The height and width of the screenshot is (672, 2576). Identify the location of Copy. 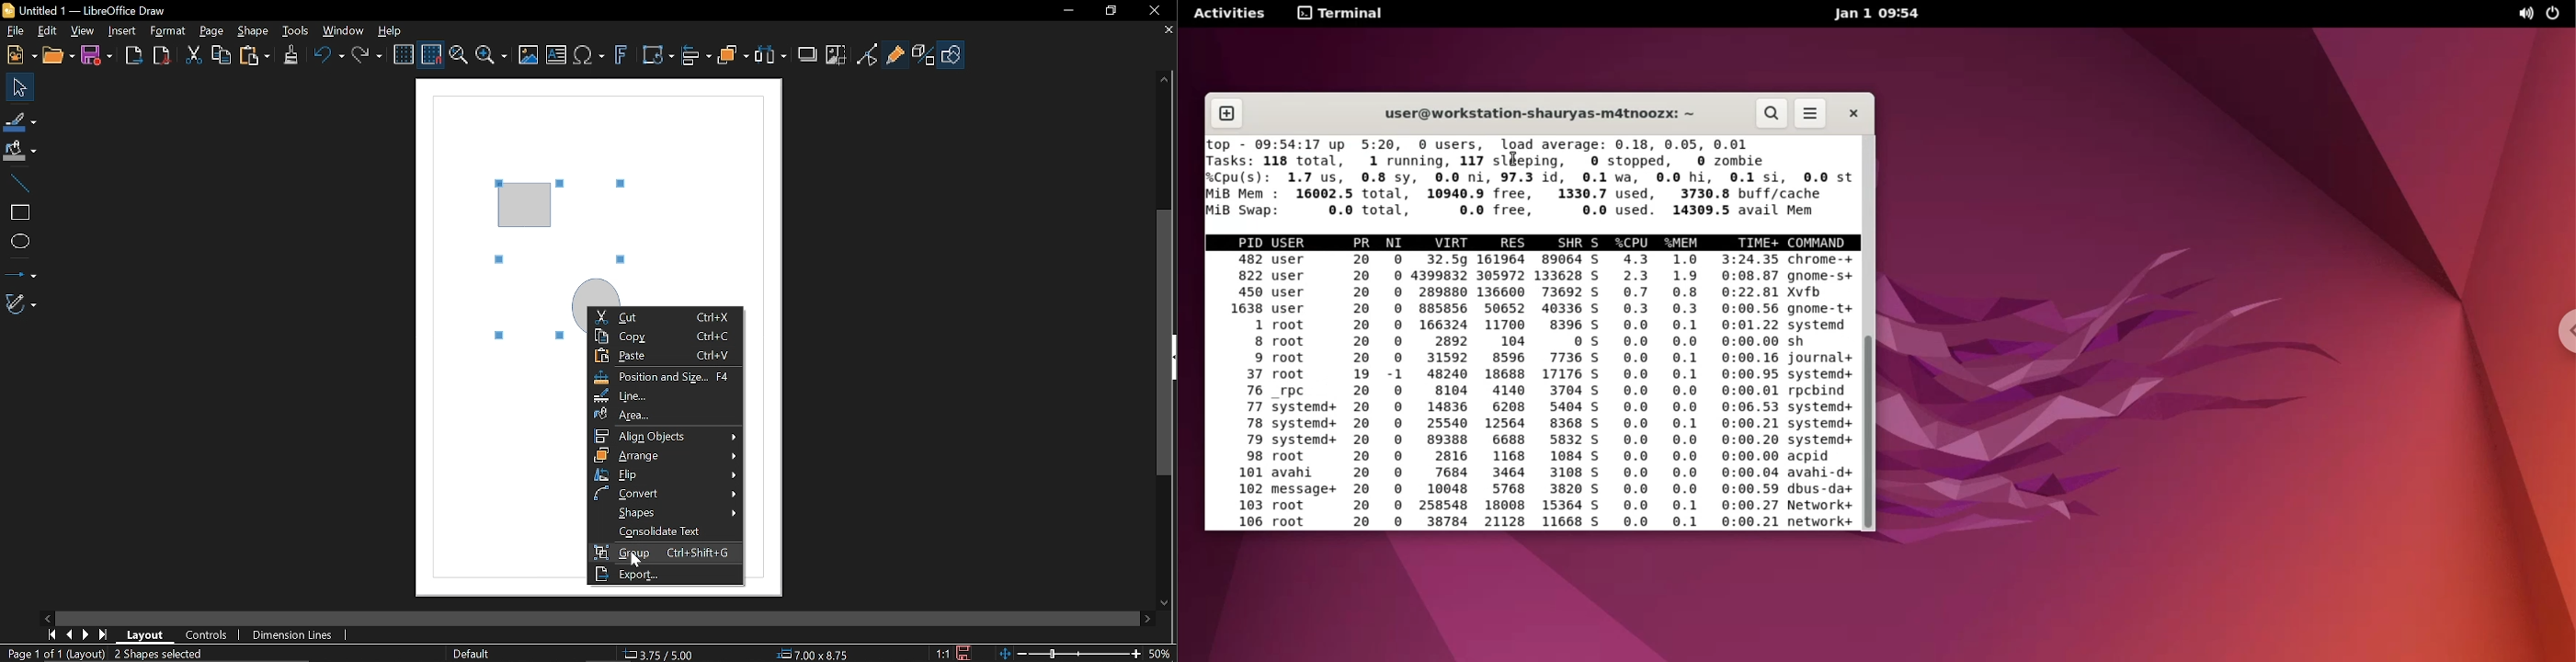
(662, 337).